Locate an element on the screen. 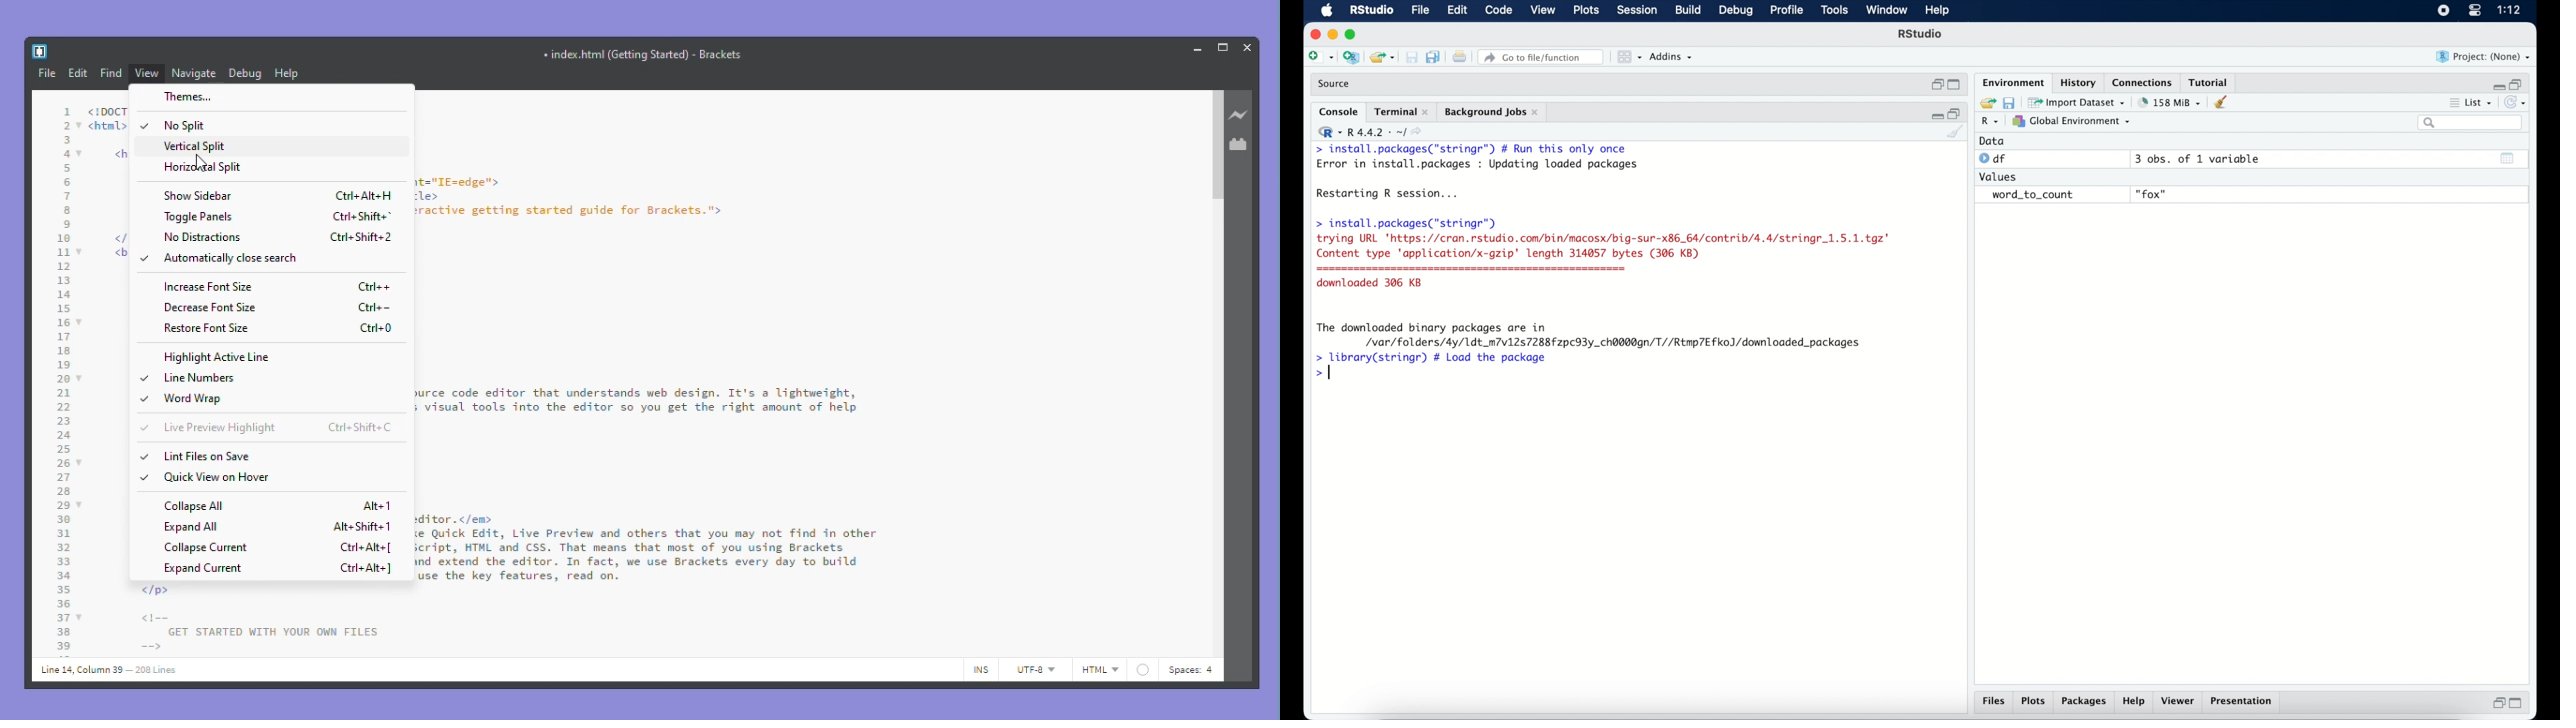 This screenshot has width=2576, height=728. 9 is located at coordinates (67, 223).